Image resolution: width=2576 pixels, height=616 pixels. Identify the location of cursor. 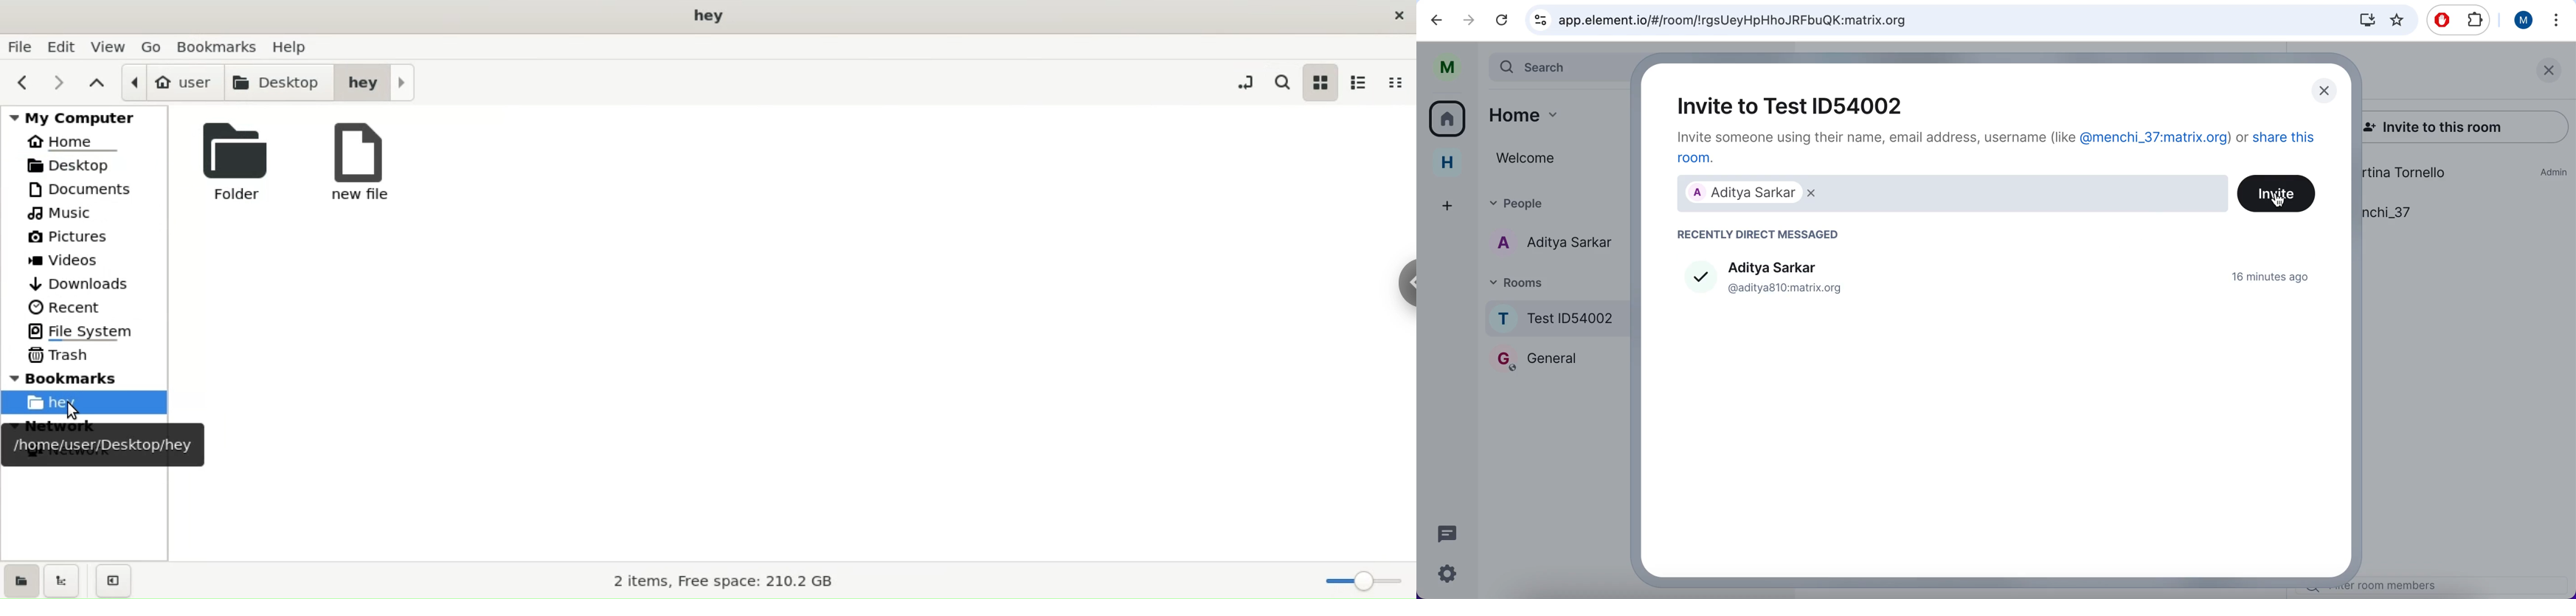
(72, 411).